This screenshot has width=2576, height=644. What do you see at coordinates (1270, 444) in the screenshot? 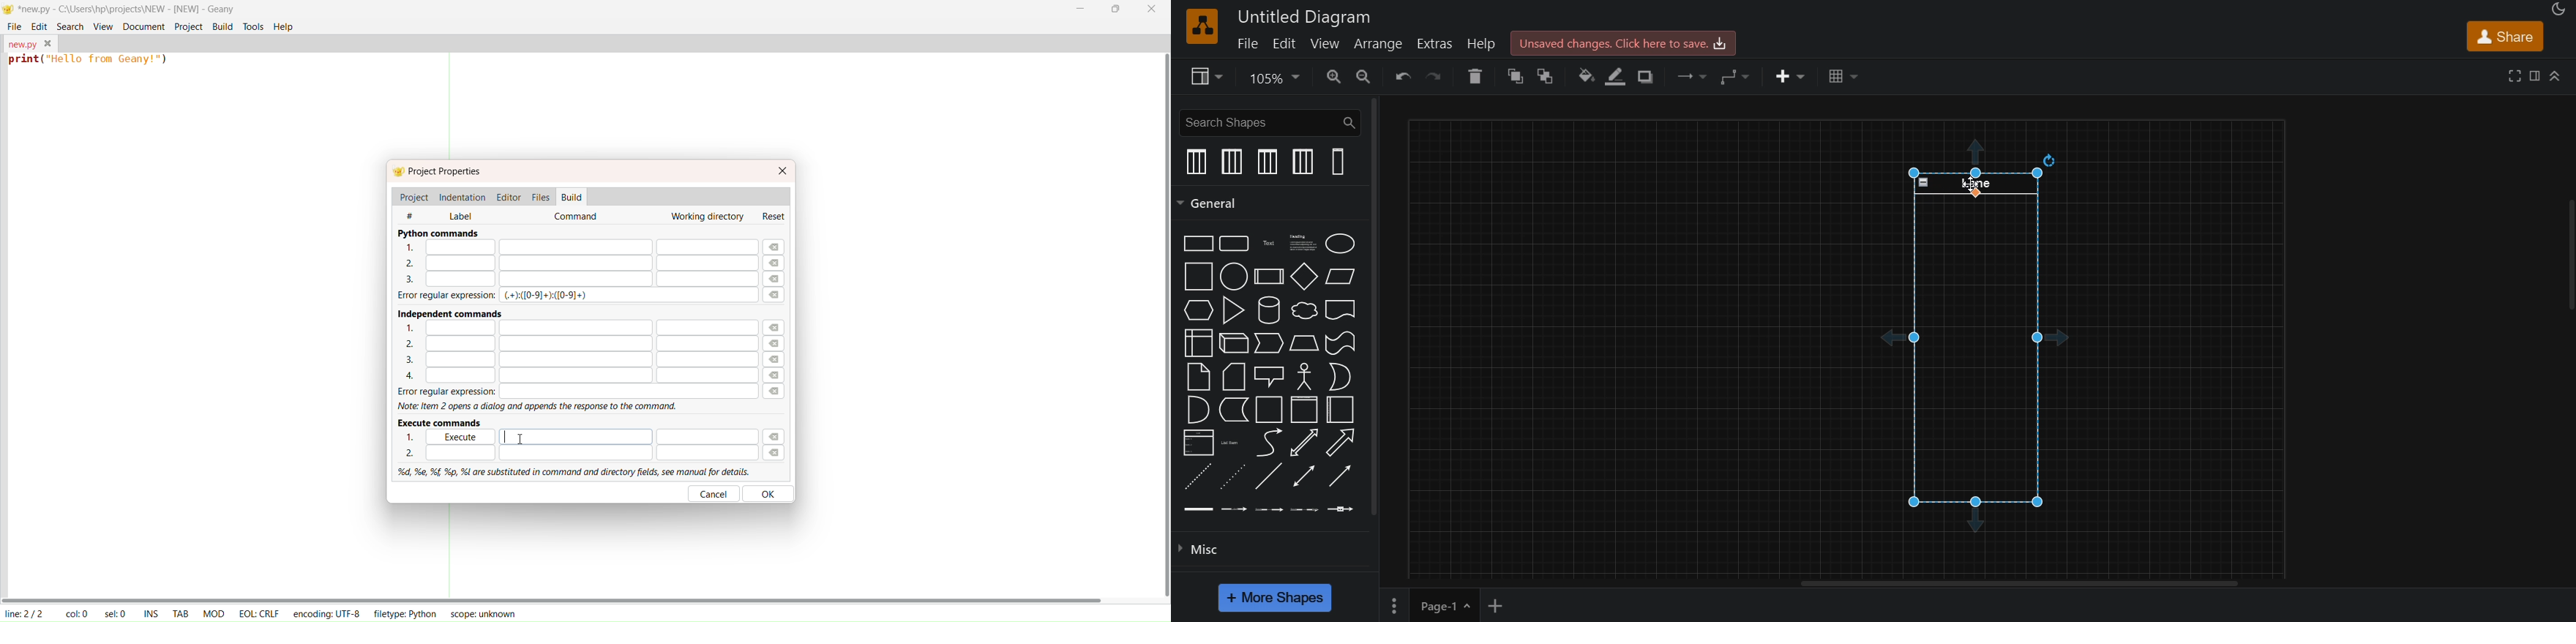
I see `curve` at bounding box center [1270, 444].